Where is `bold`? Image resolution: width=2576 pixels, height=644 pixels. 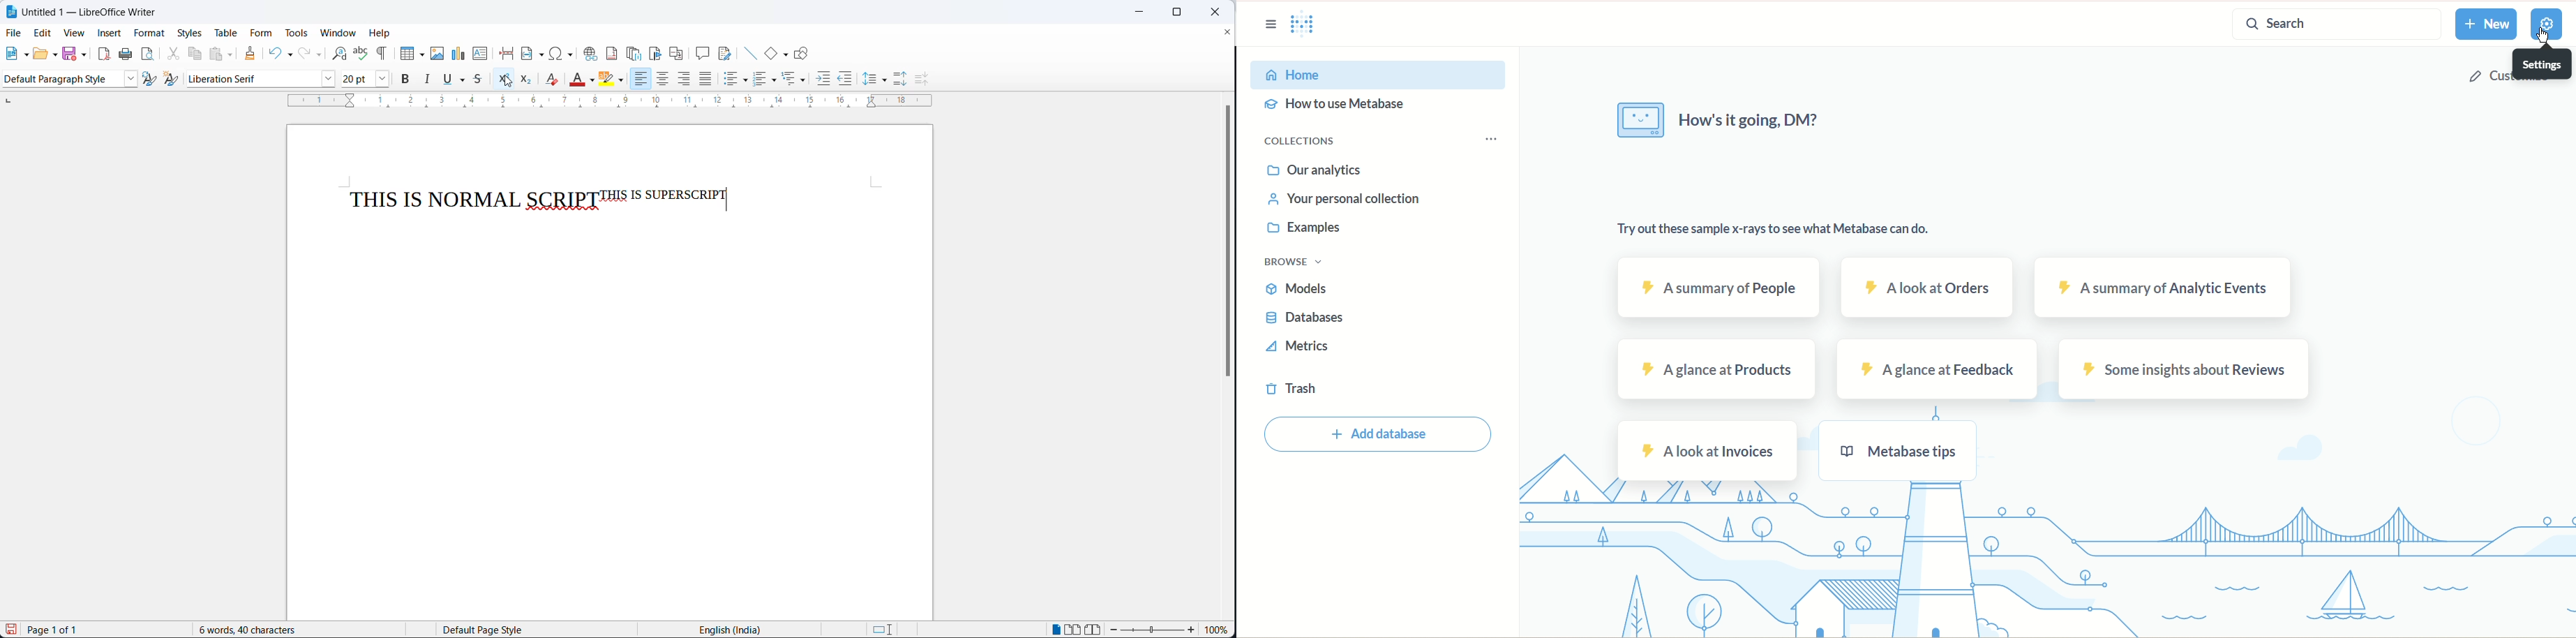
bold is located at coordinates (406, 79).